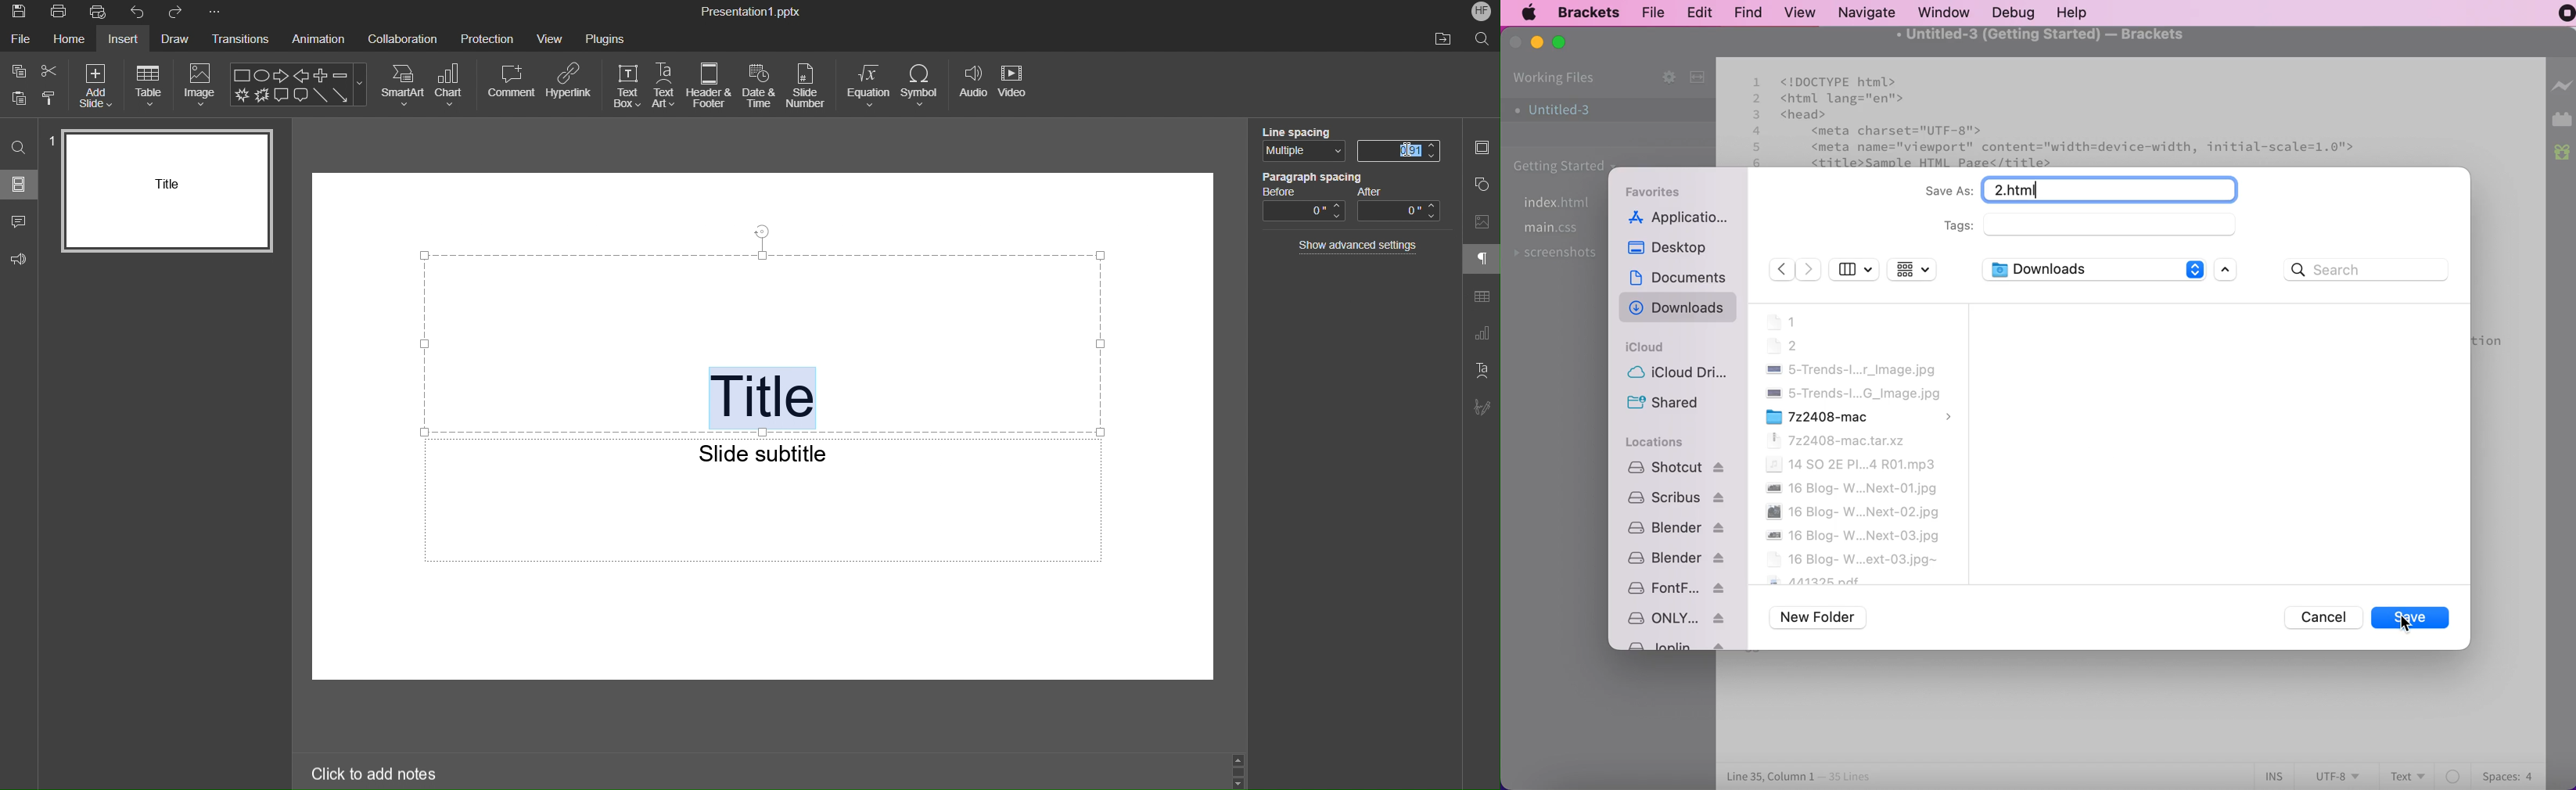 The image size is (2576, 812). Describe the element at coordinates (1680, 307) in the screenshot. I see `downloads selected` at that location.